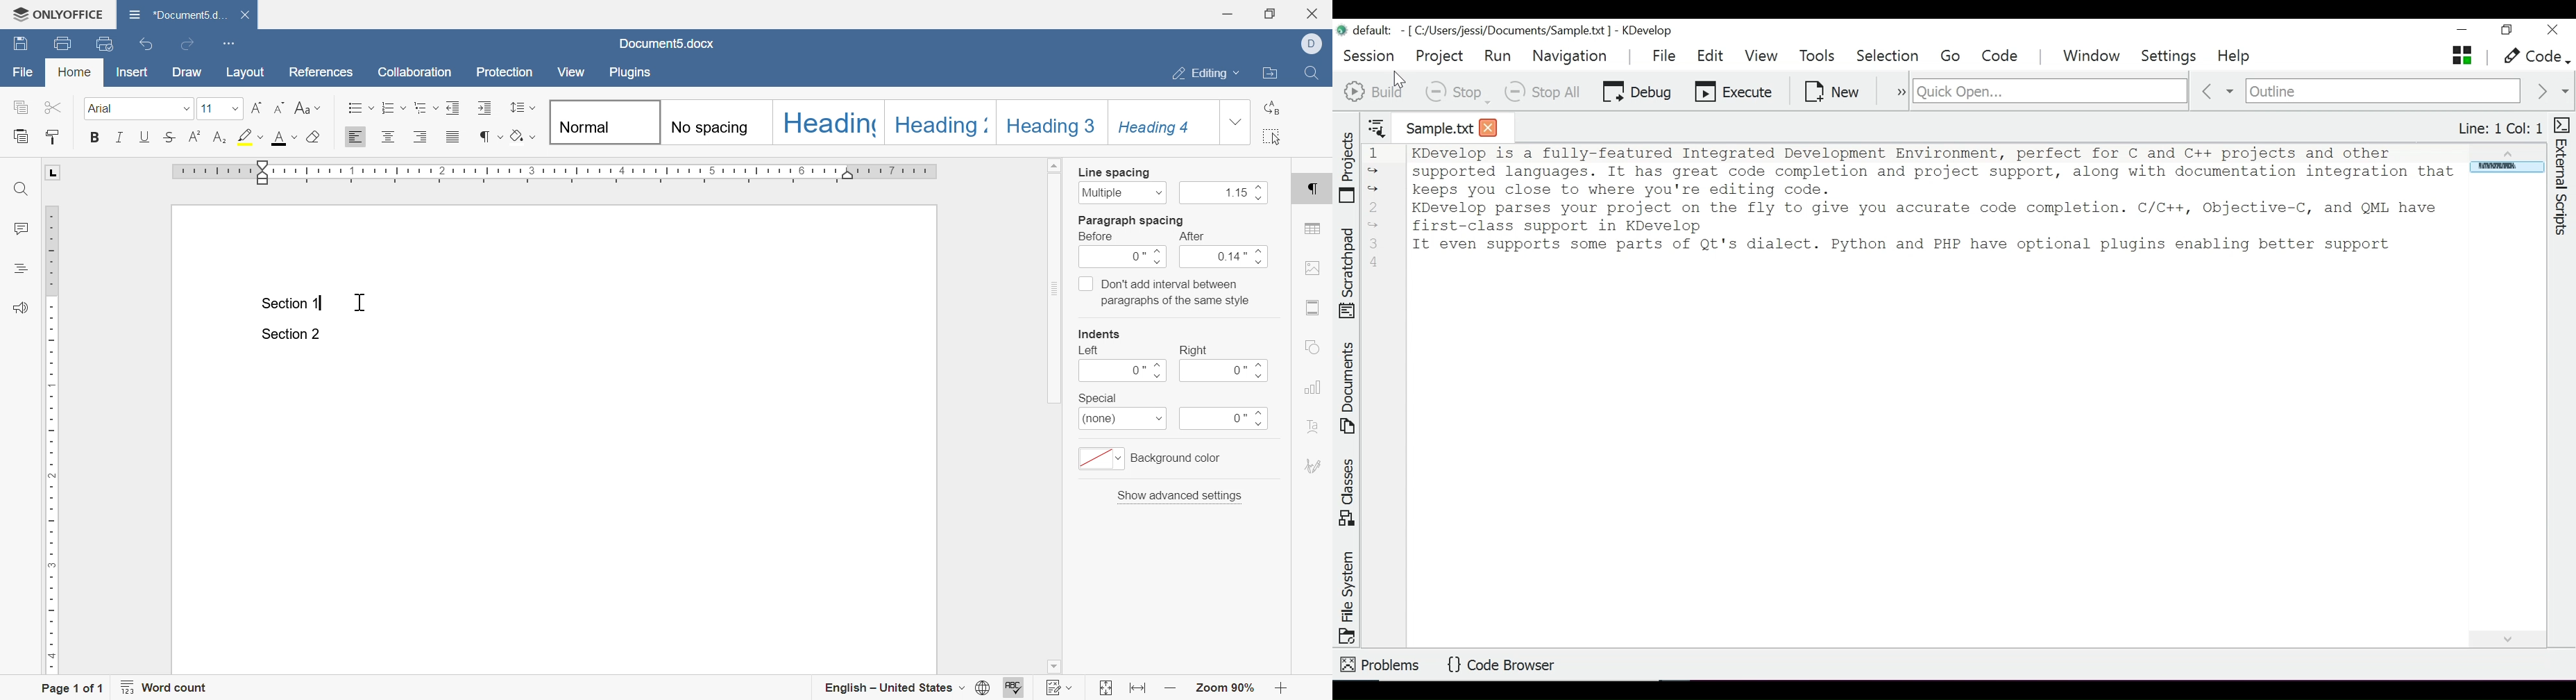 This screenshot has height=700, width=2576. What do you see at coordinates (19, 107) in the screenshot?
I see `copy` at bounding box center [19, 107].